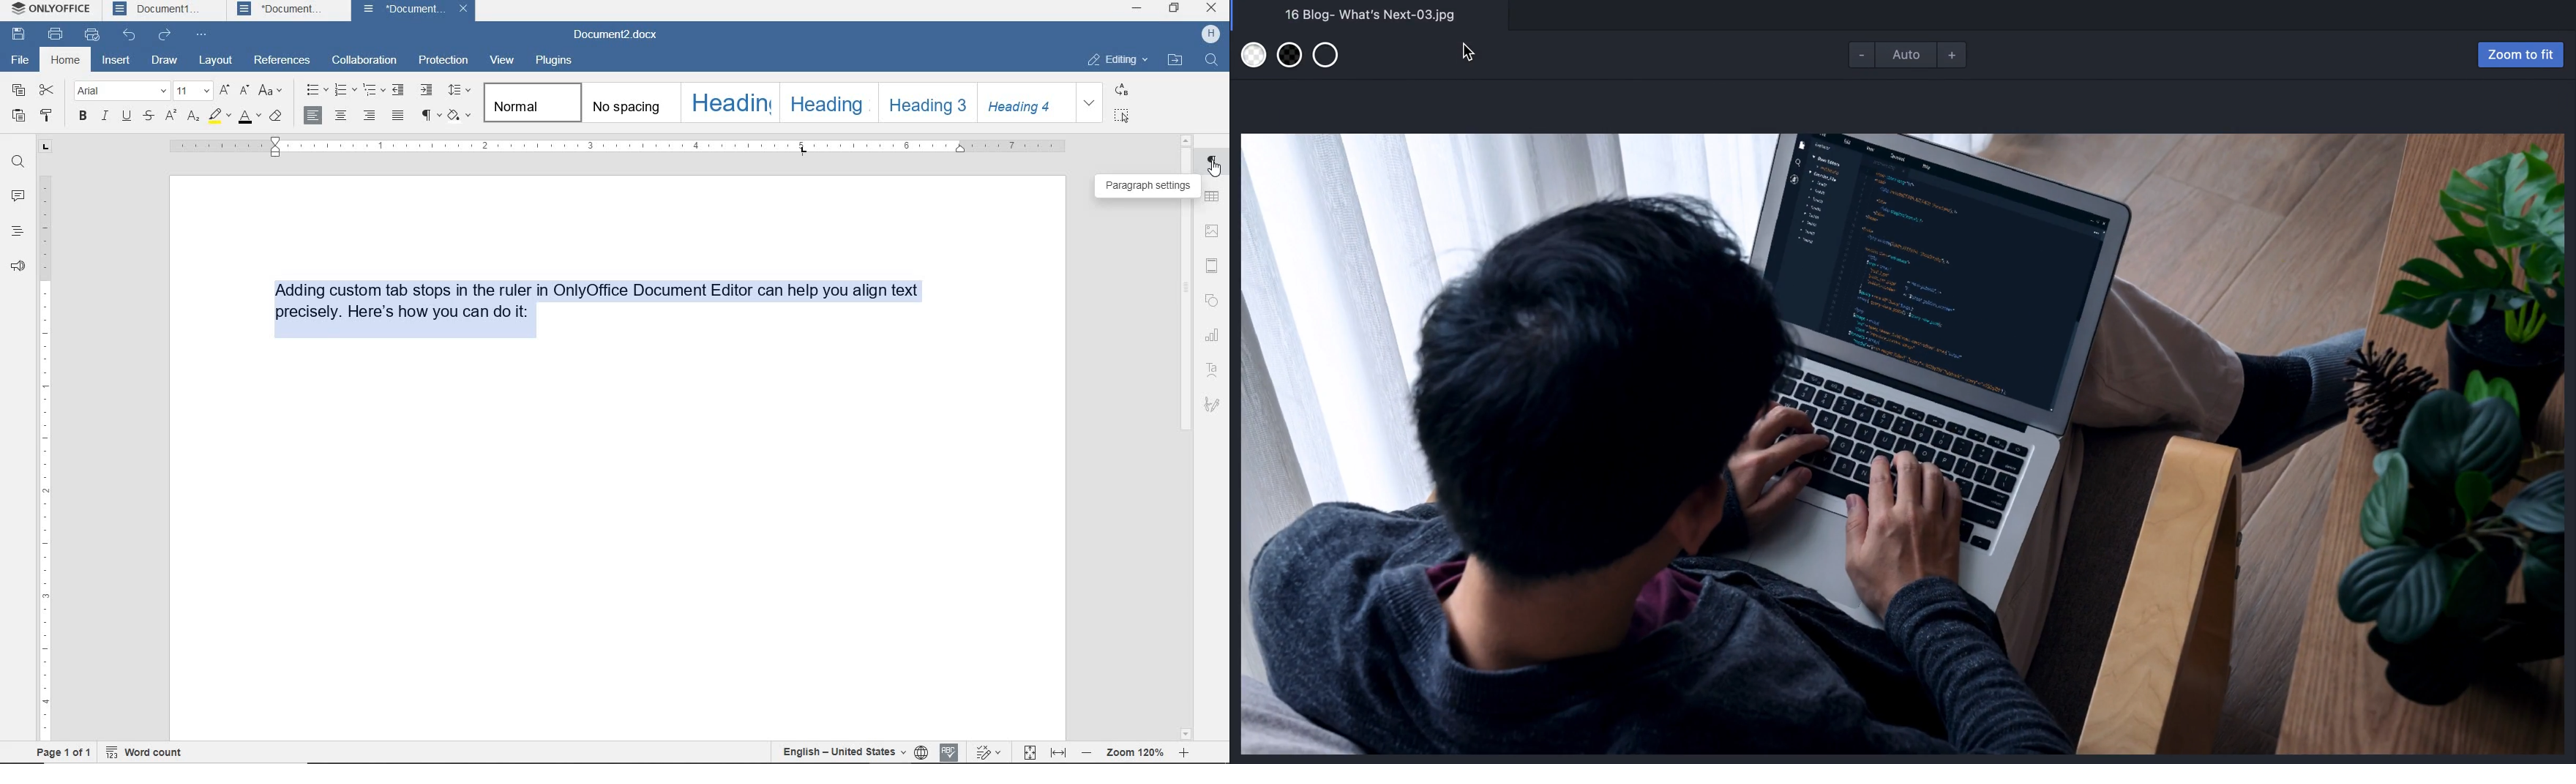  I want to click on page 1 of 1, so click(62, 753).